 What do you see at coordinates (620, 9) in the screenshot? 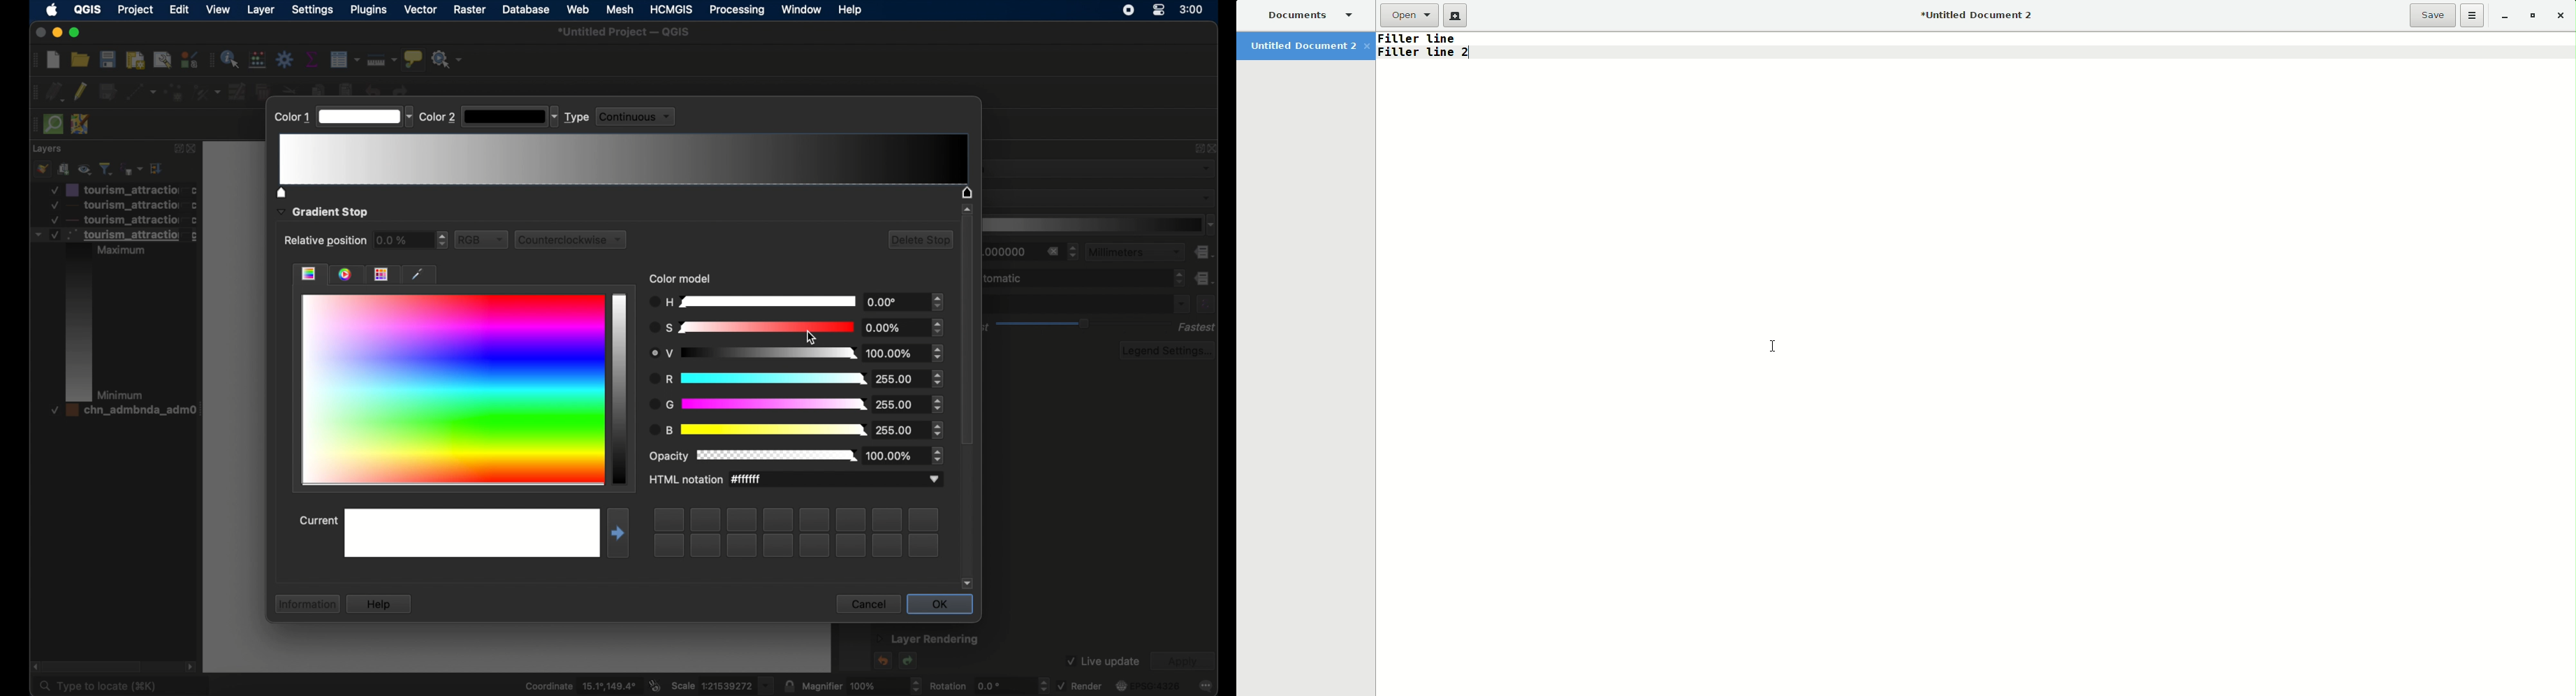
I see `mesh` at bounding box center [620, 9].